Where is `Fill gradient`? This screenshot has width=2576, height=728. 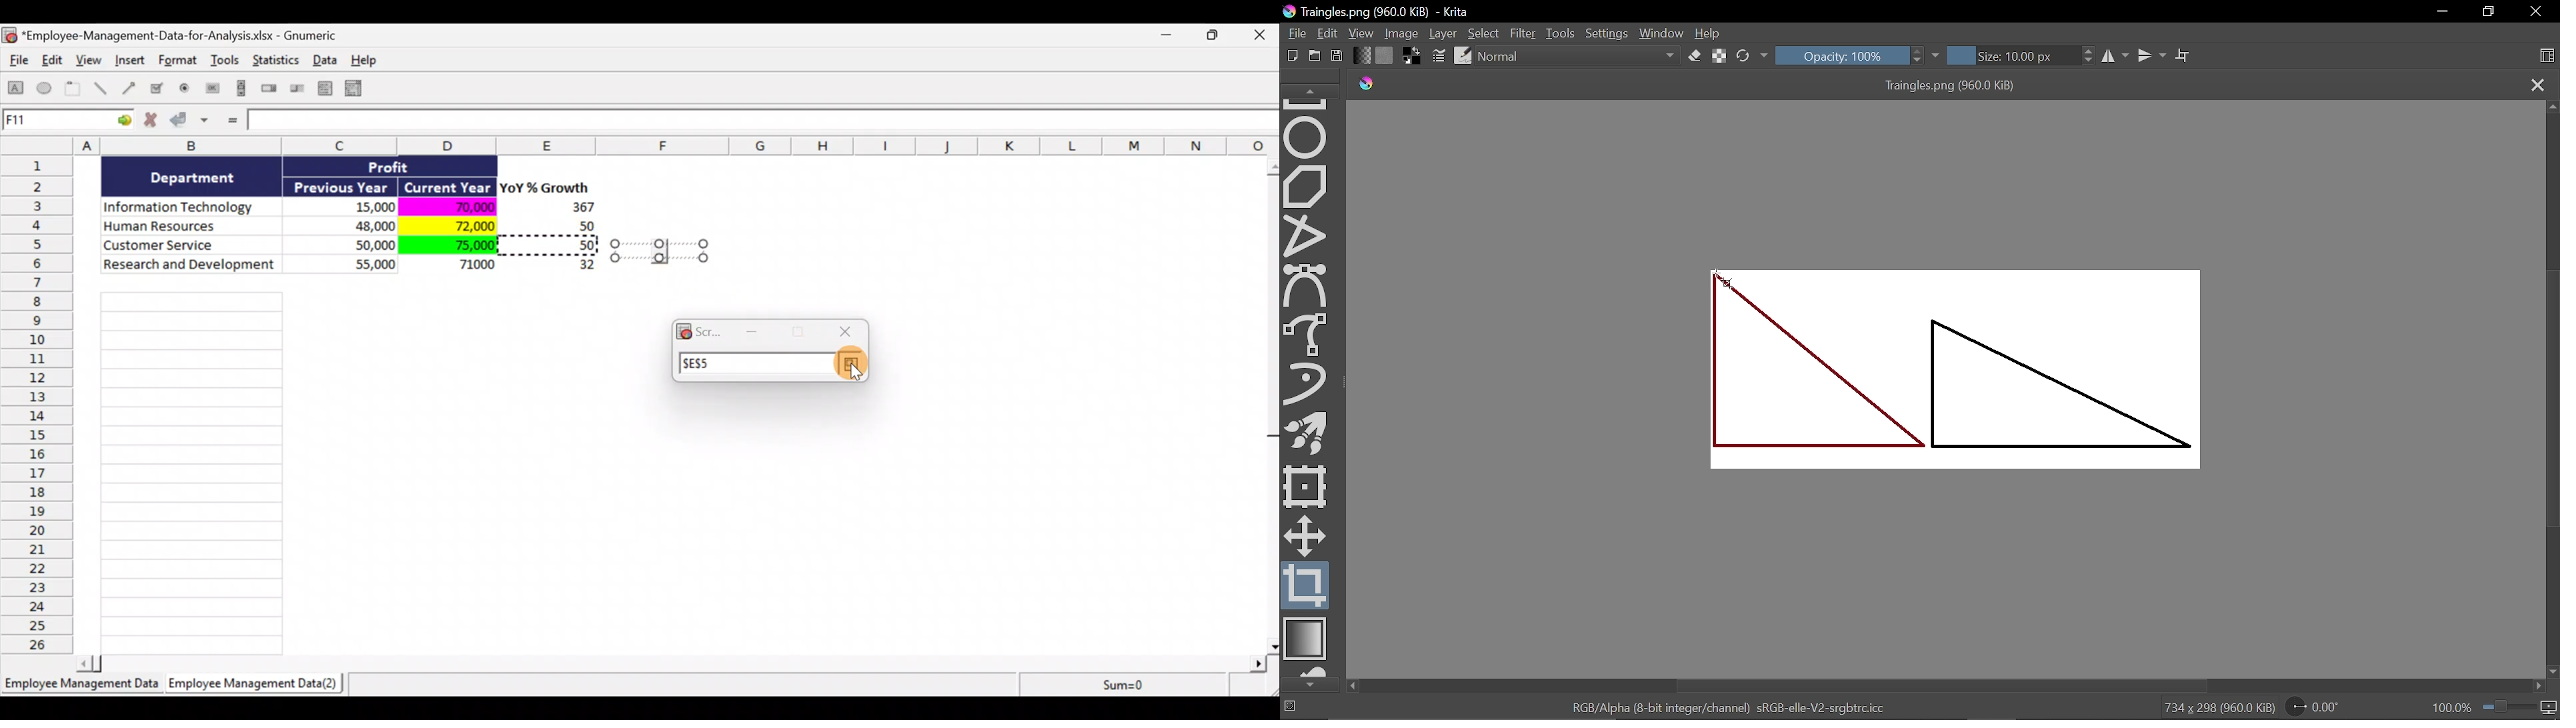 Fill gradient is located at coordinates (1362, 55).